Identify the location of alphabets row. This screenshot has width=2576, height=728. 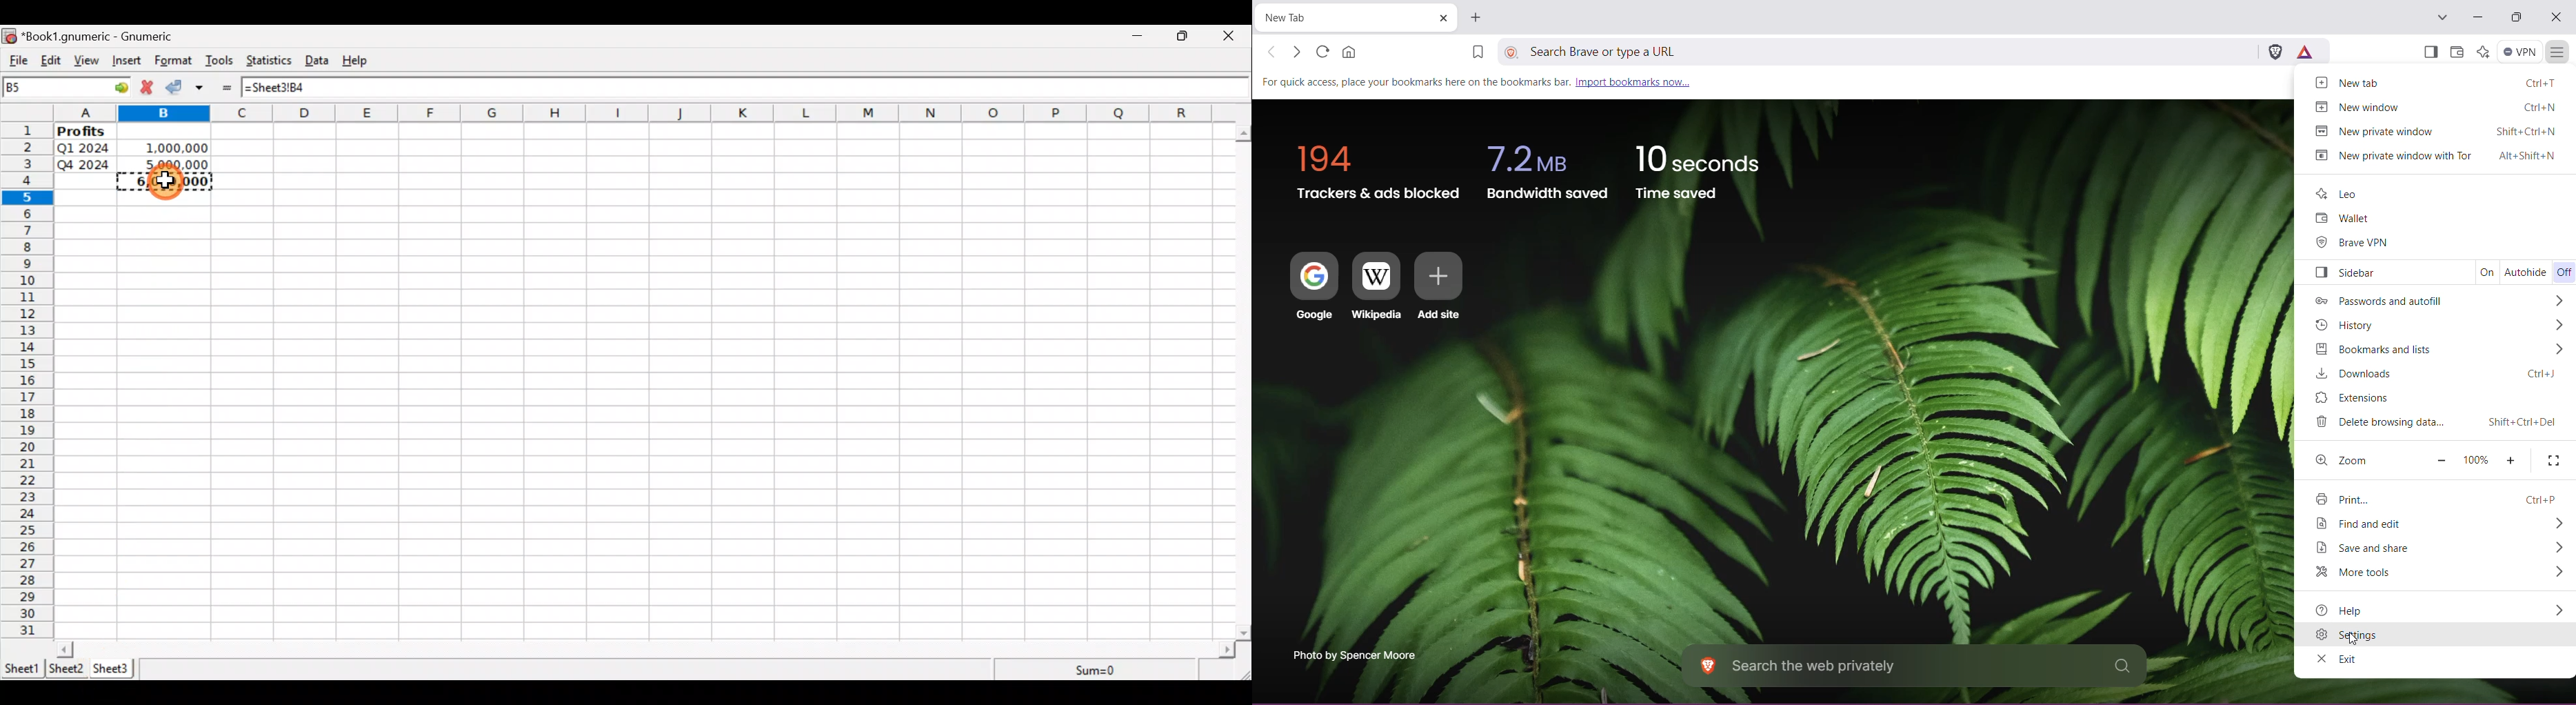
(634, 114).